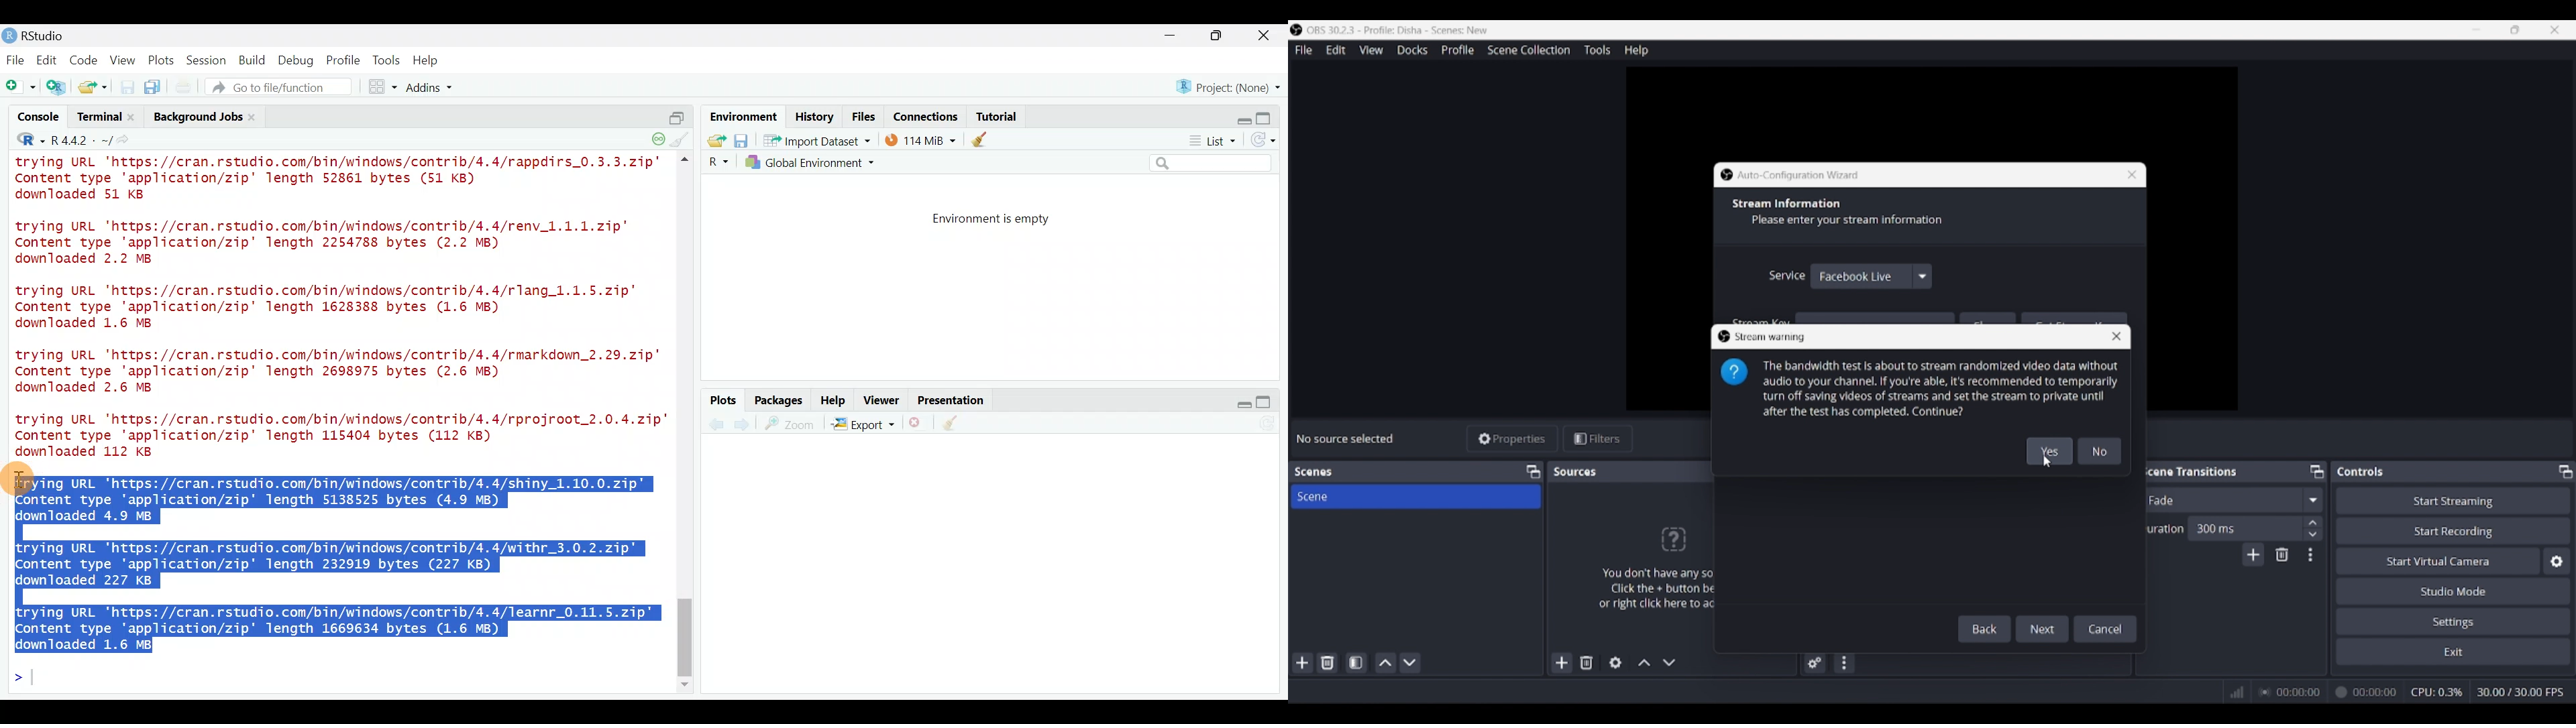 This screenshot has height=728, width=2576. I want to click on Panel title, so click(2190, 471).